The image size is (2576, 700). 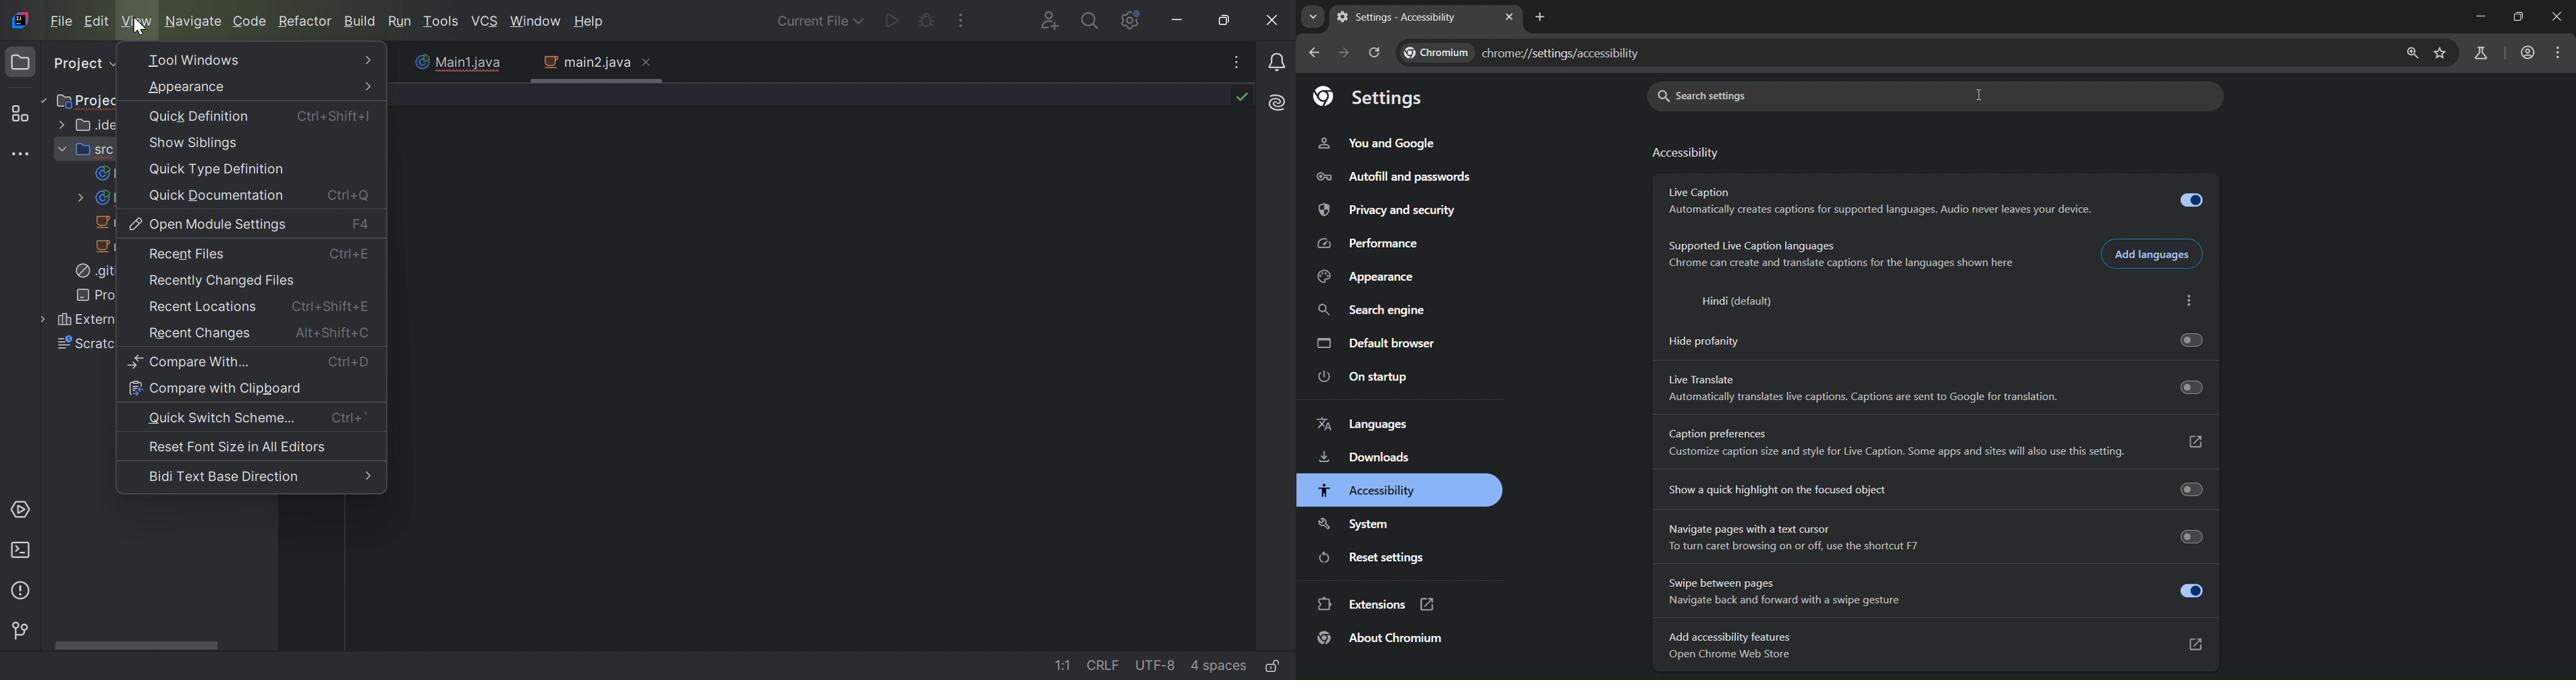 I want to click on Chromium, so click(x=1439, y=53).